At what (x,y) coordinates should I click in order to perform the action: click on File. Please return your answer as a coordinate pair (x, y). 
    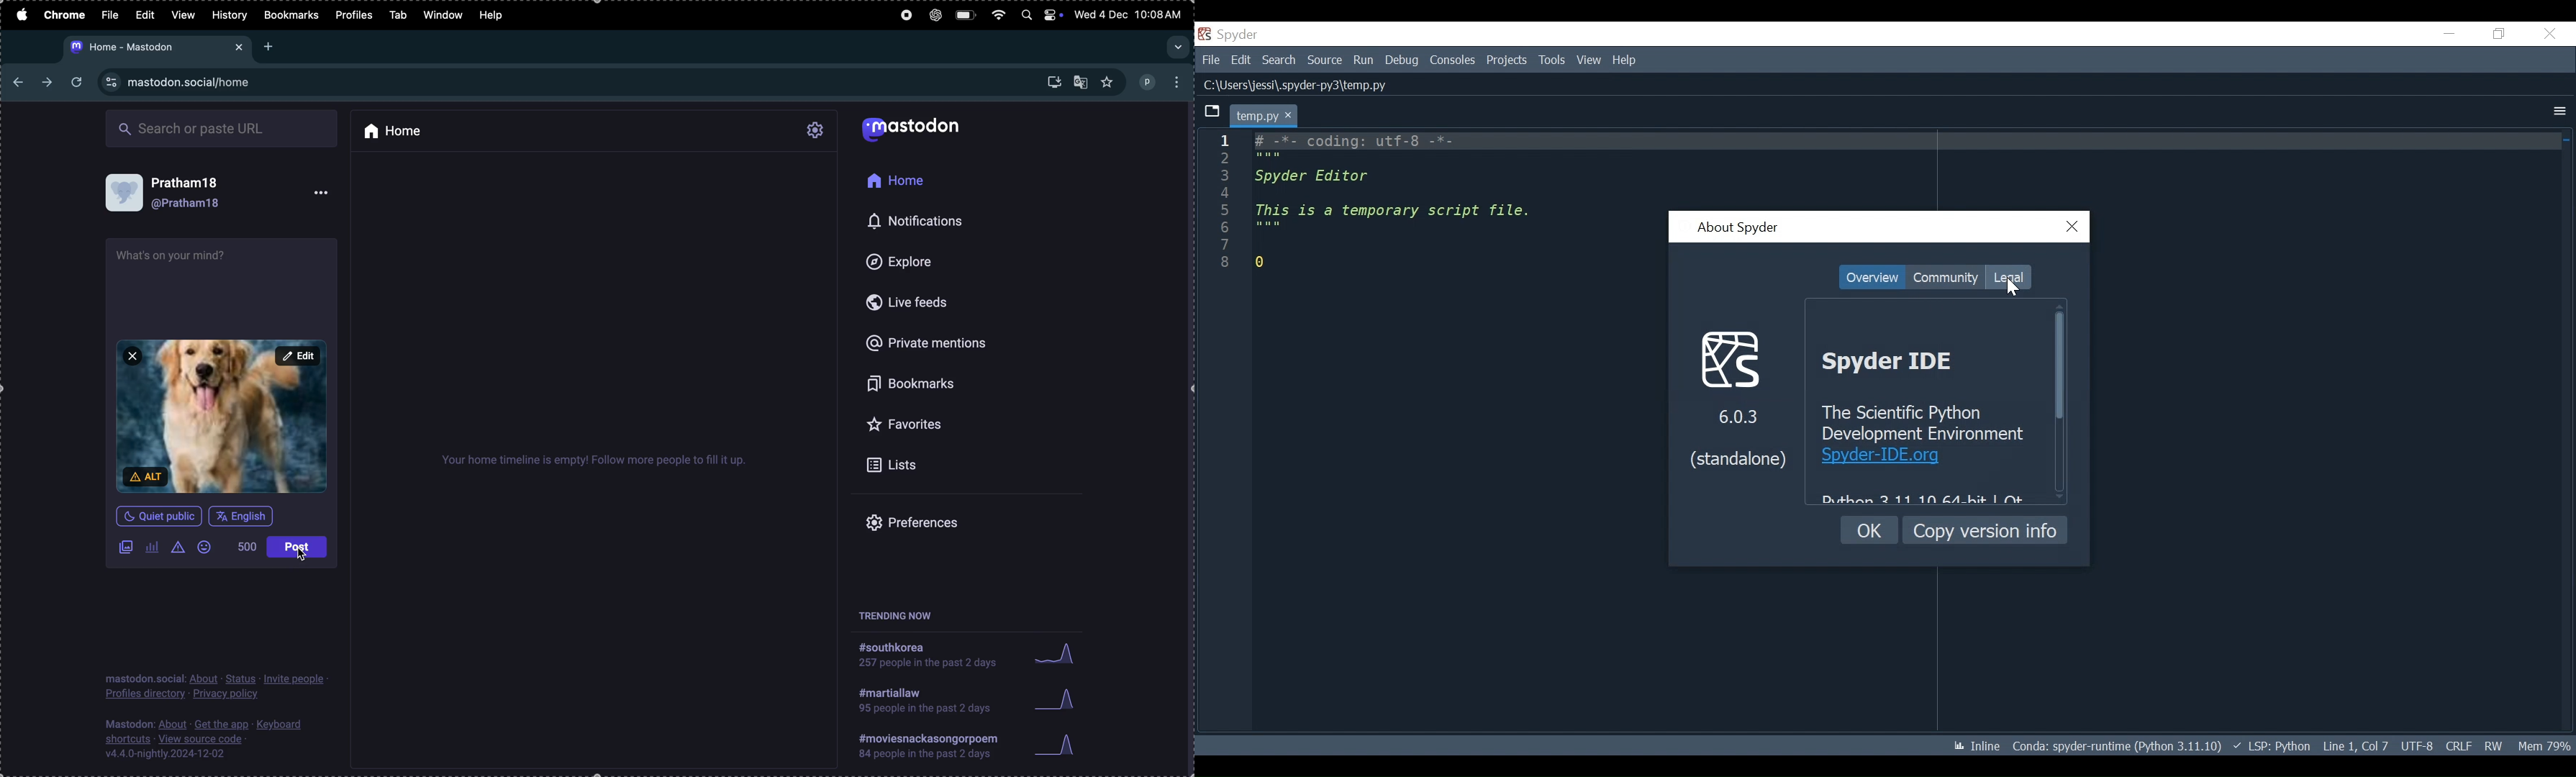
    Looking at the image, I should click on (1209, 58).